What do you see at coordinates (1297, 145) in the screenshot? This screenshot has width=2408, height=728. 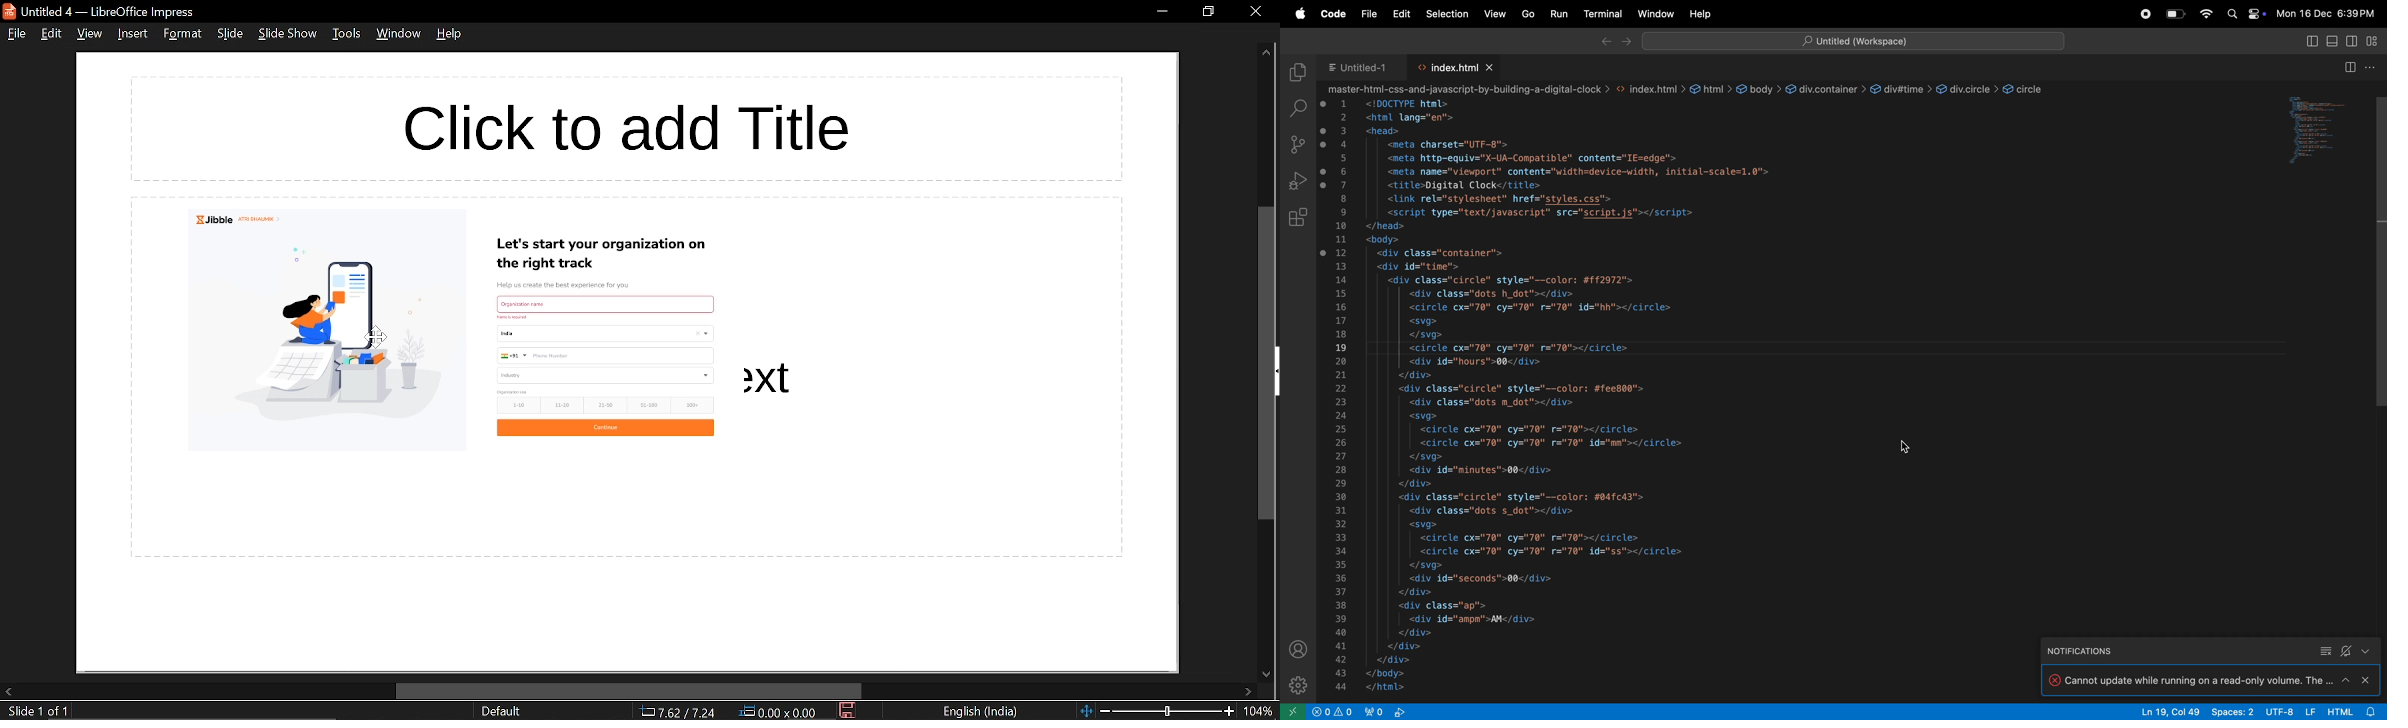 I see `source control` at bounding box center [1297, 145].